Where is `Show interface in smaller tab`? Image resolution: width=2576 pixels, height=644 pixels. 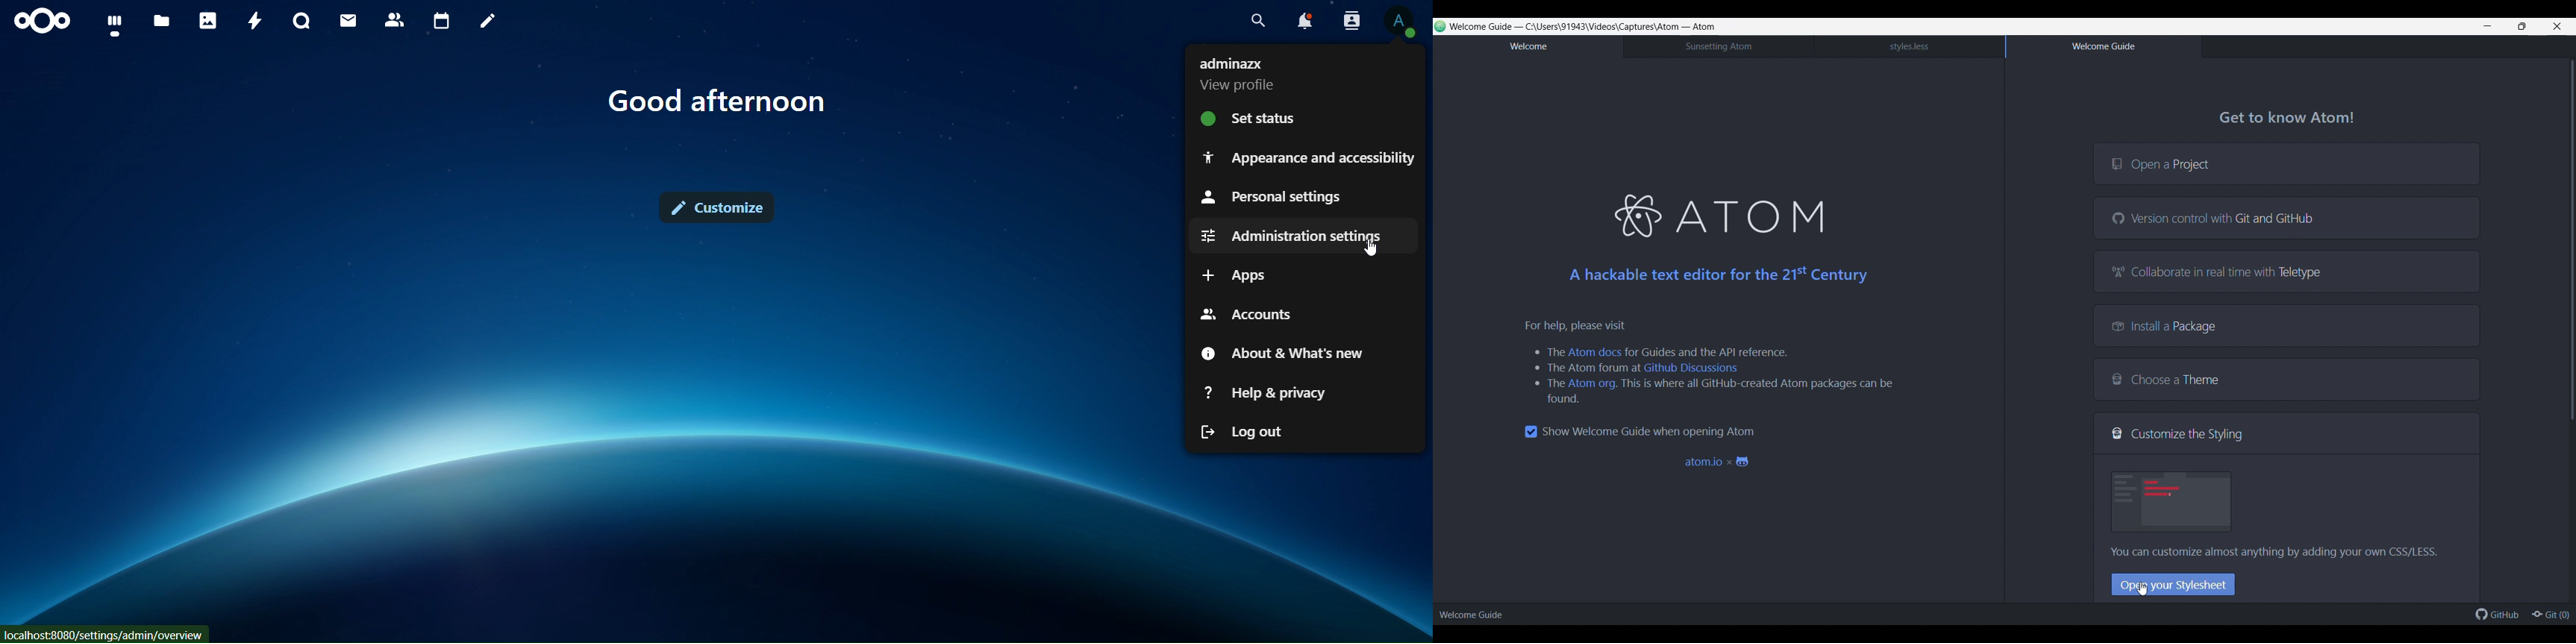 Show interface in smaller tab is located at coordinates (2522, 26).